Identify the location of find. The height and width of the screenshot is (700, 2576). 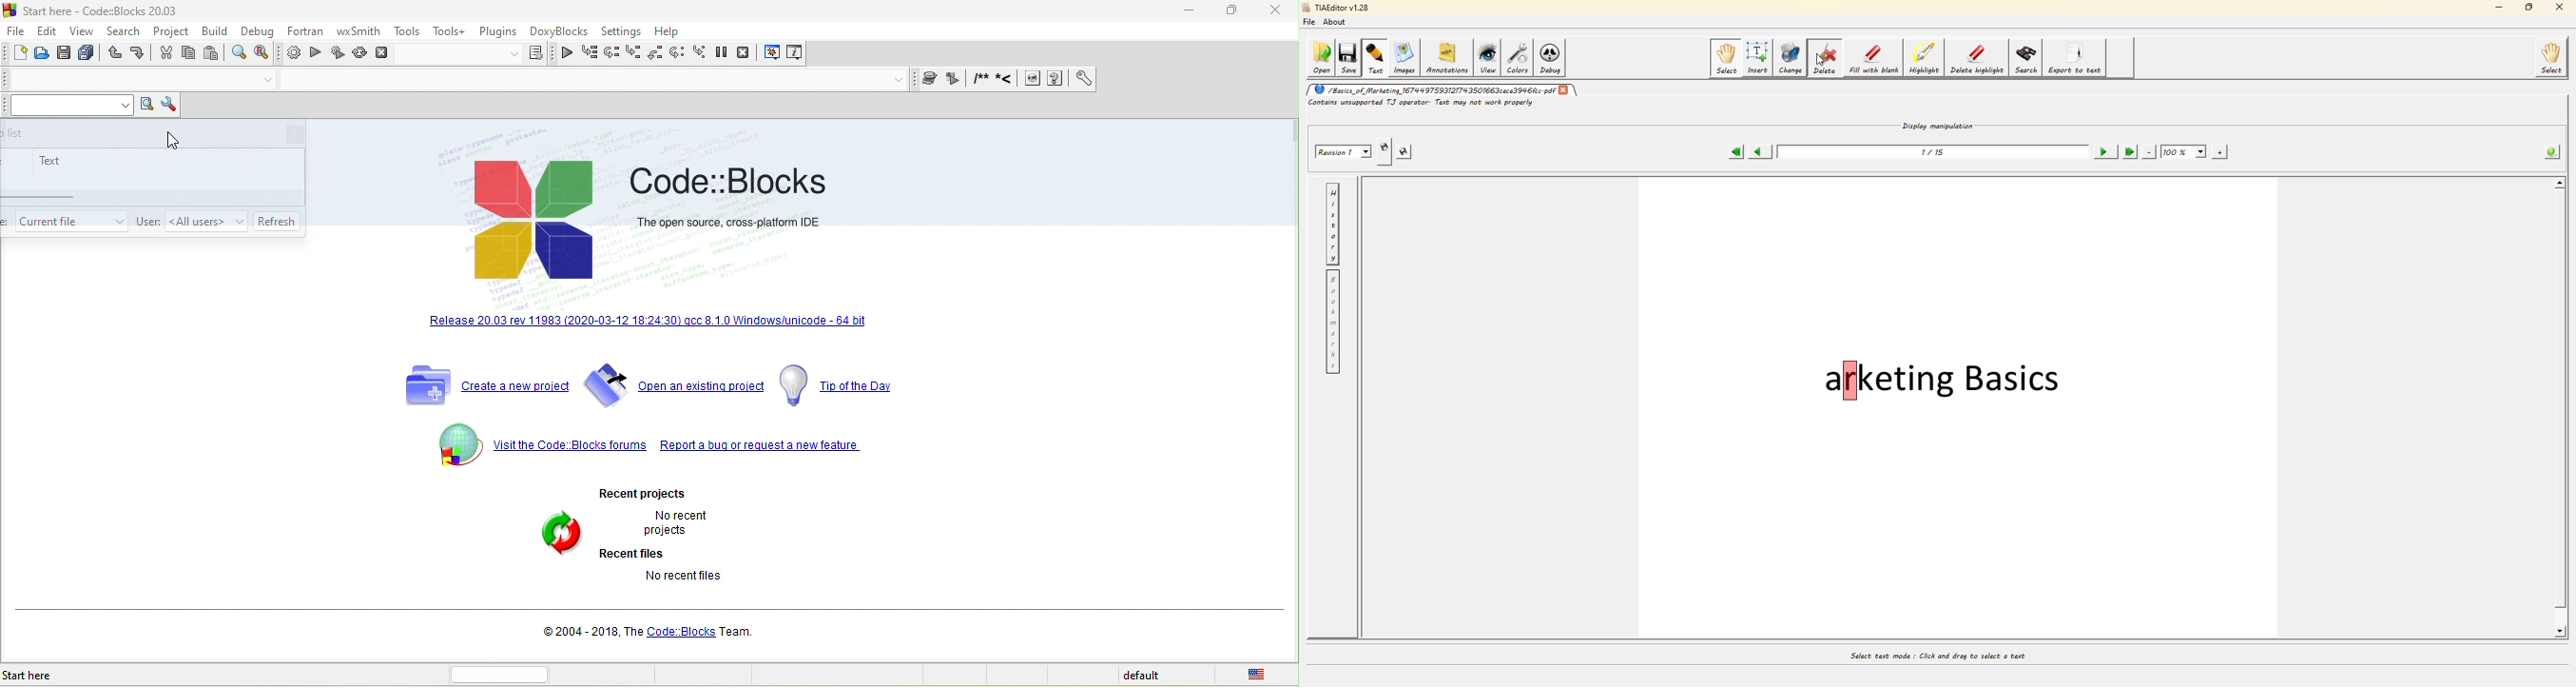
(241, 54).